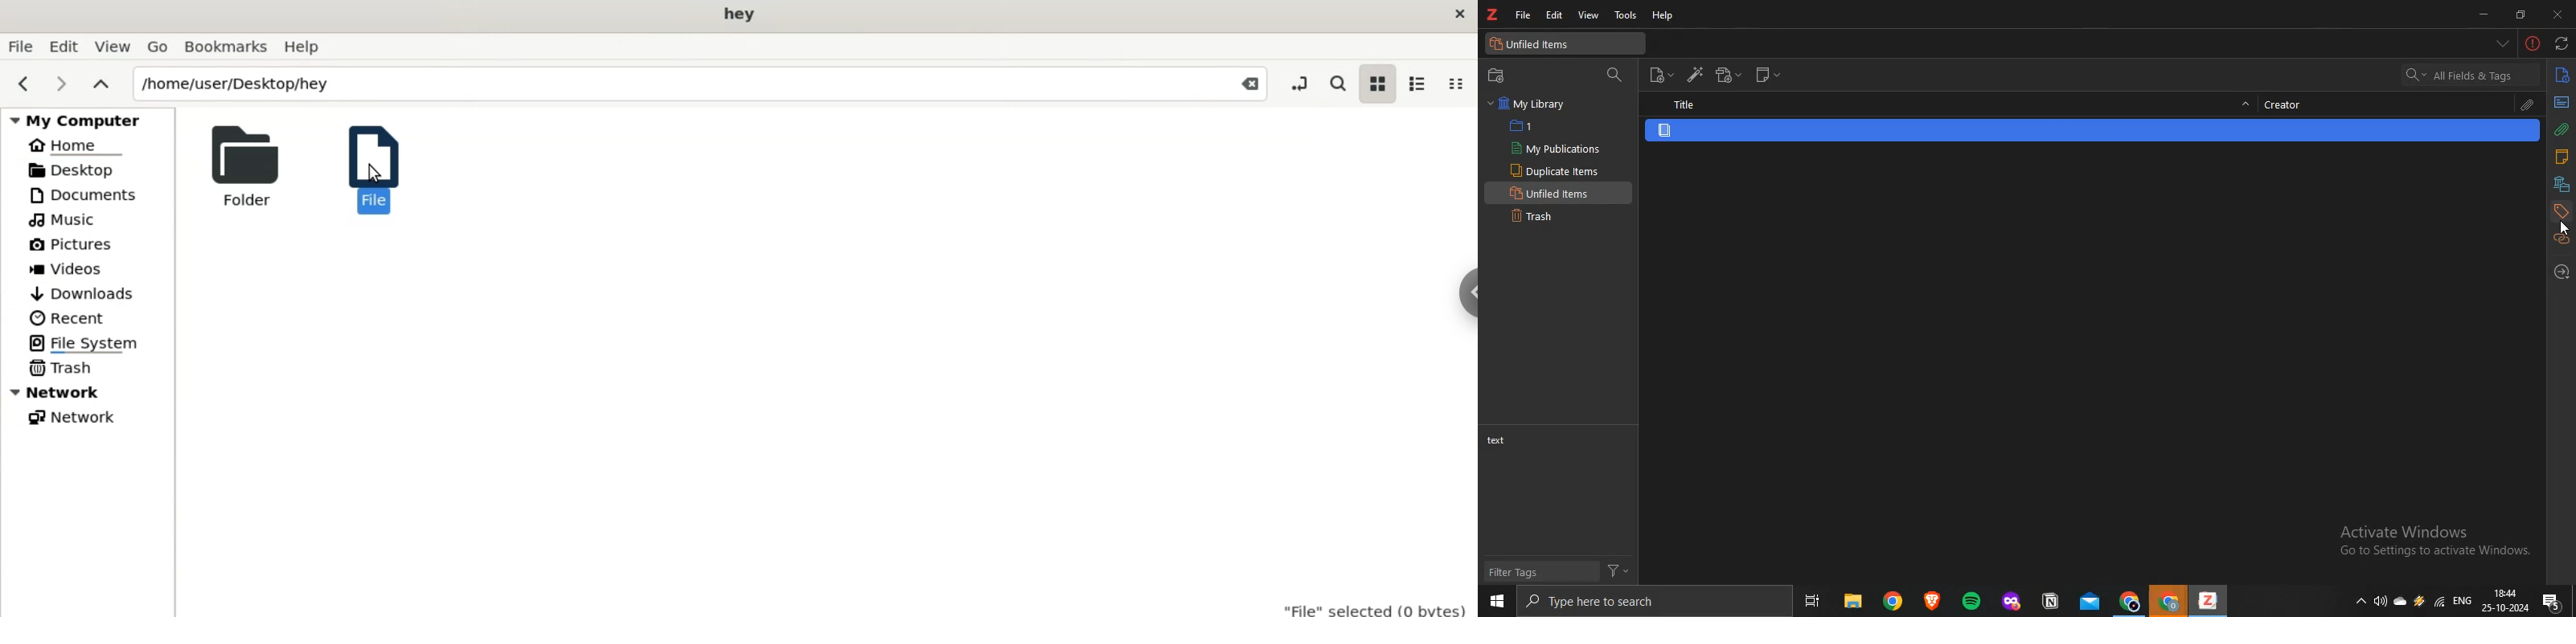 Image resolution: width=2576 pixels, height=644 pixels. What do you see at coordinates (2563, 238) in the screenshot?
I see `related` at bounding box center [2563, 238].